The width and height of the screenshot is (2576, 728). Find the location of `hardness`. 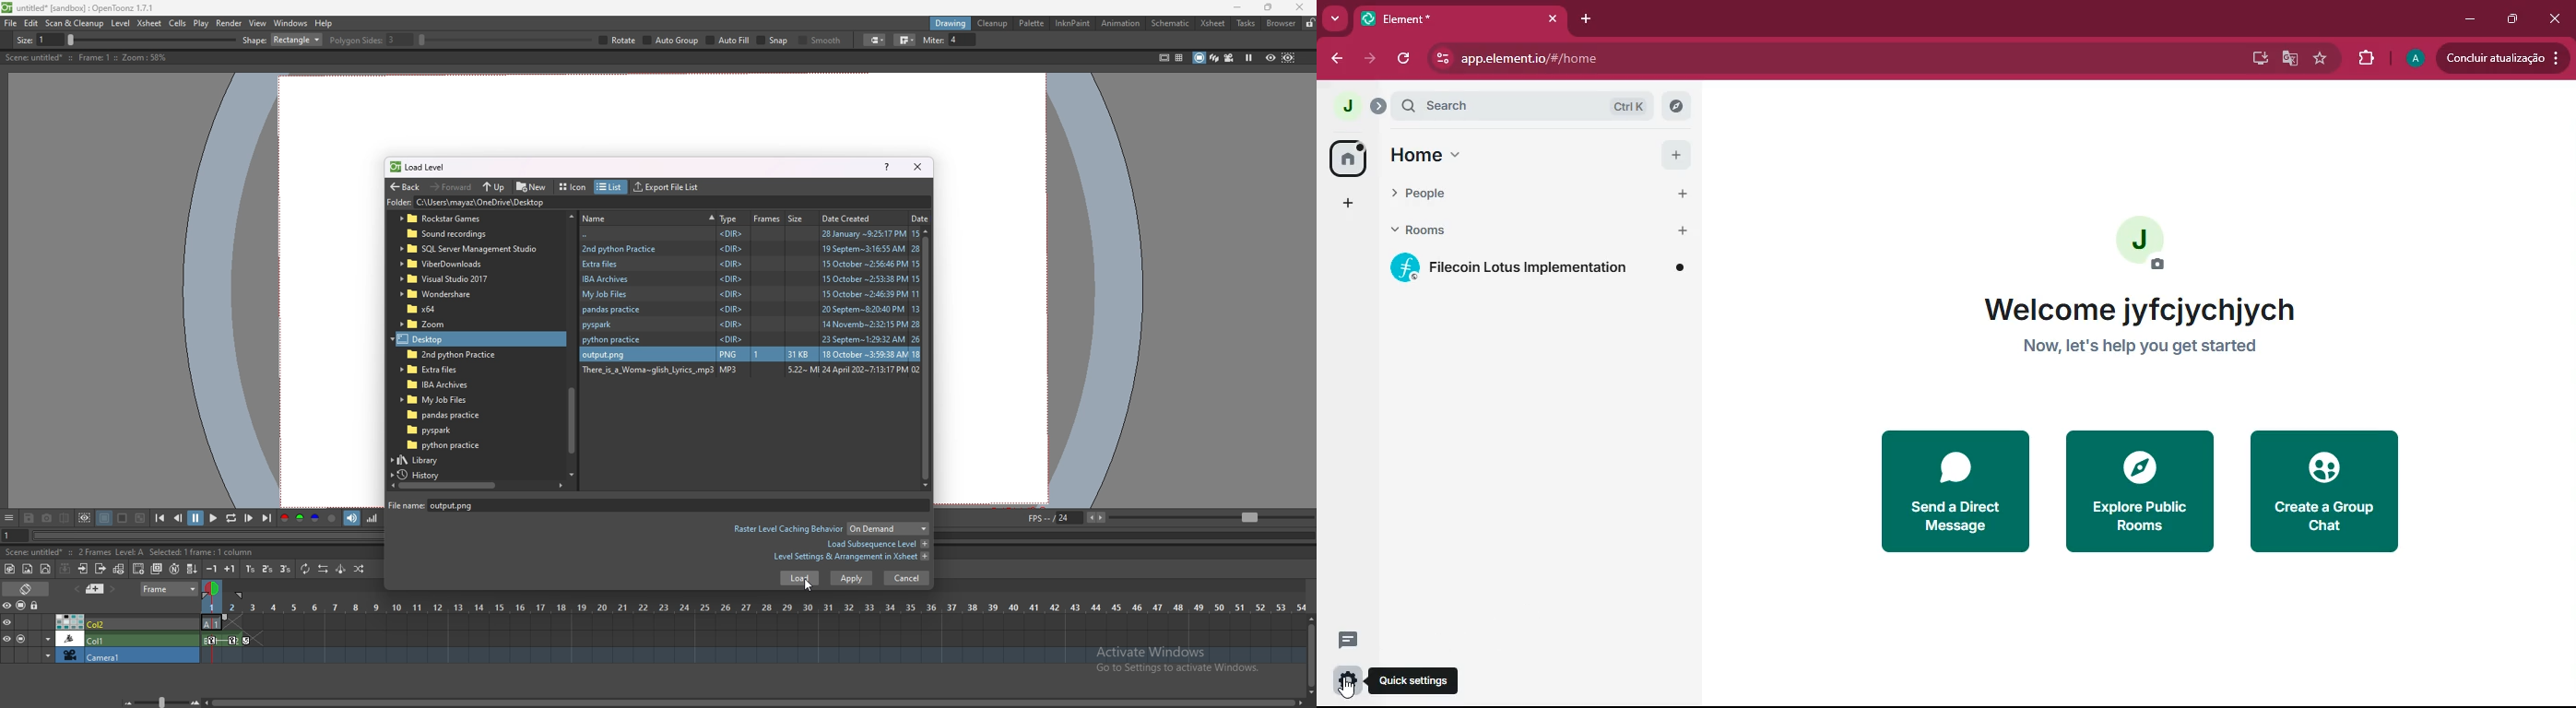

hardness is located at coordinates (390, 40).